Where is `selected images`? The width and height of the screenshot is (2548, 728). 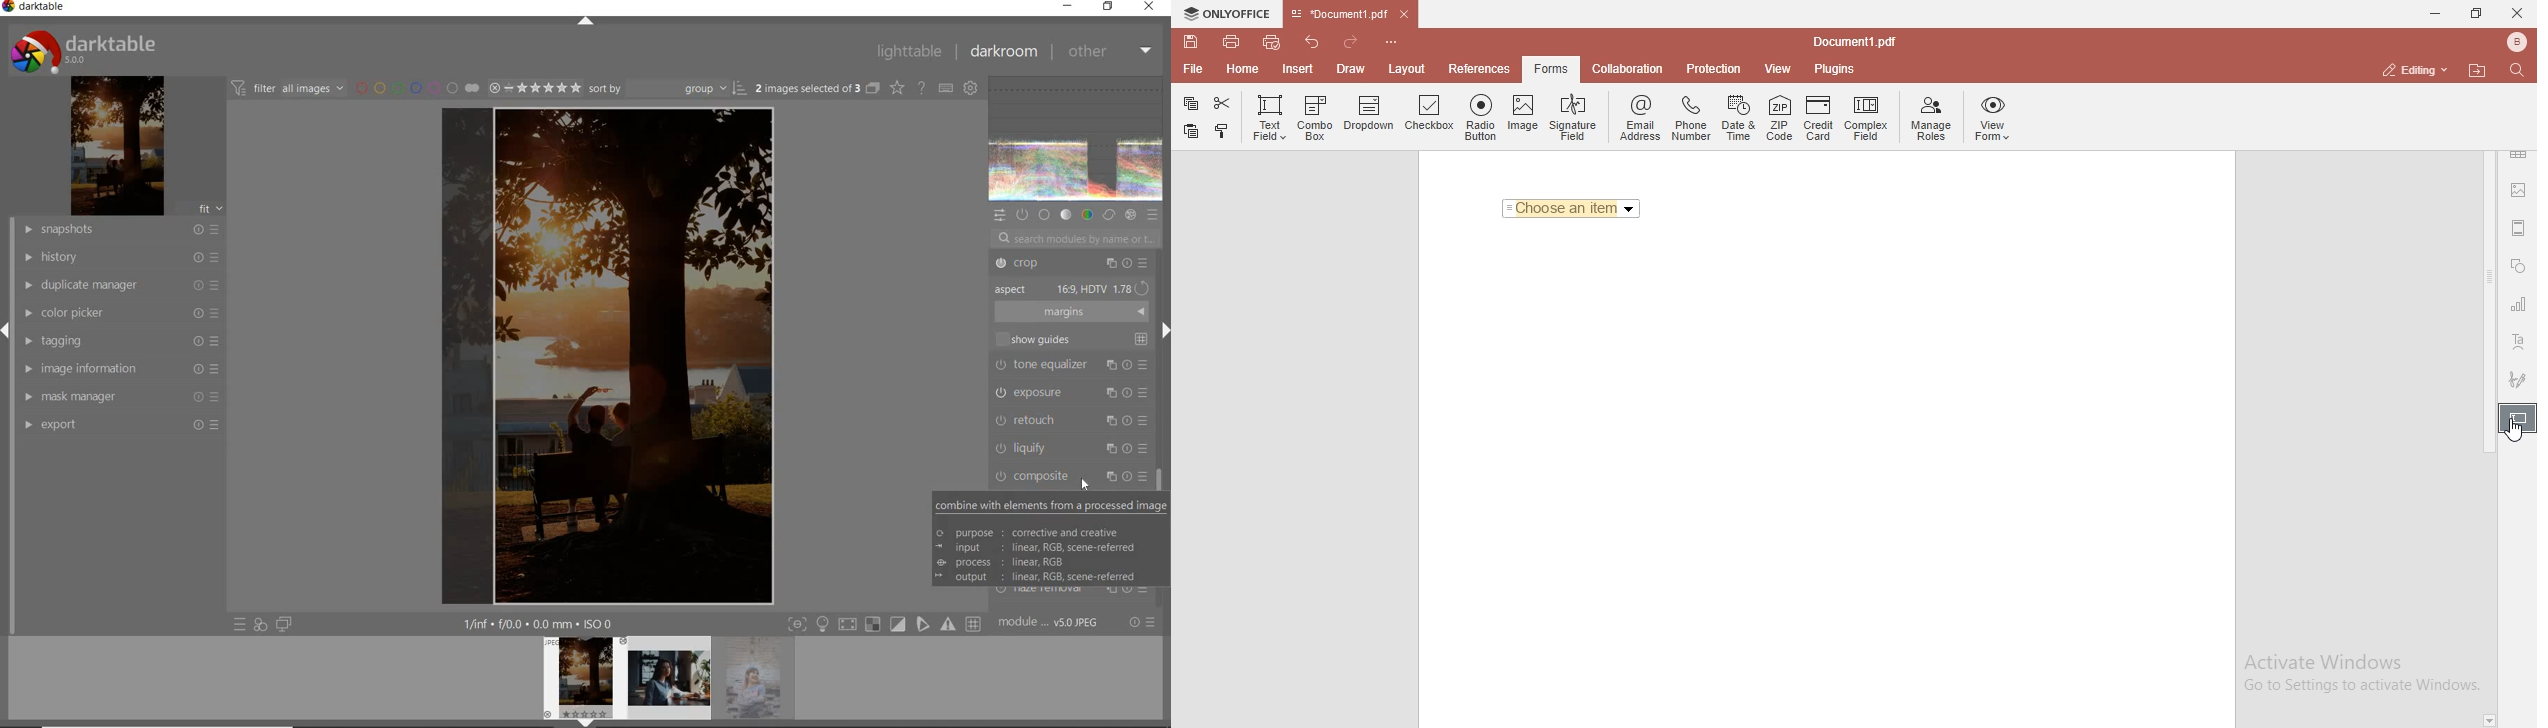 selected images is located at coordinates (807, 88).